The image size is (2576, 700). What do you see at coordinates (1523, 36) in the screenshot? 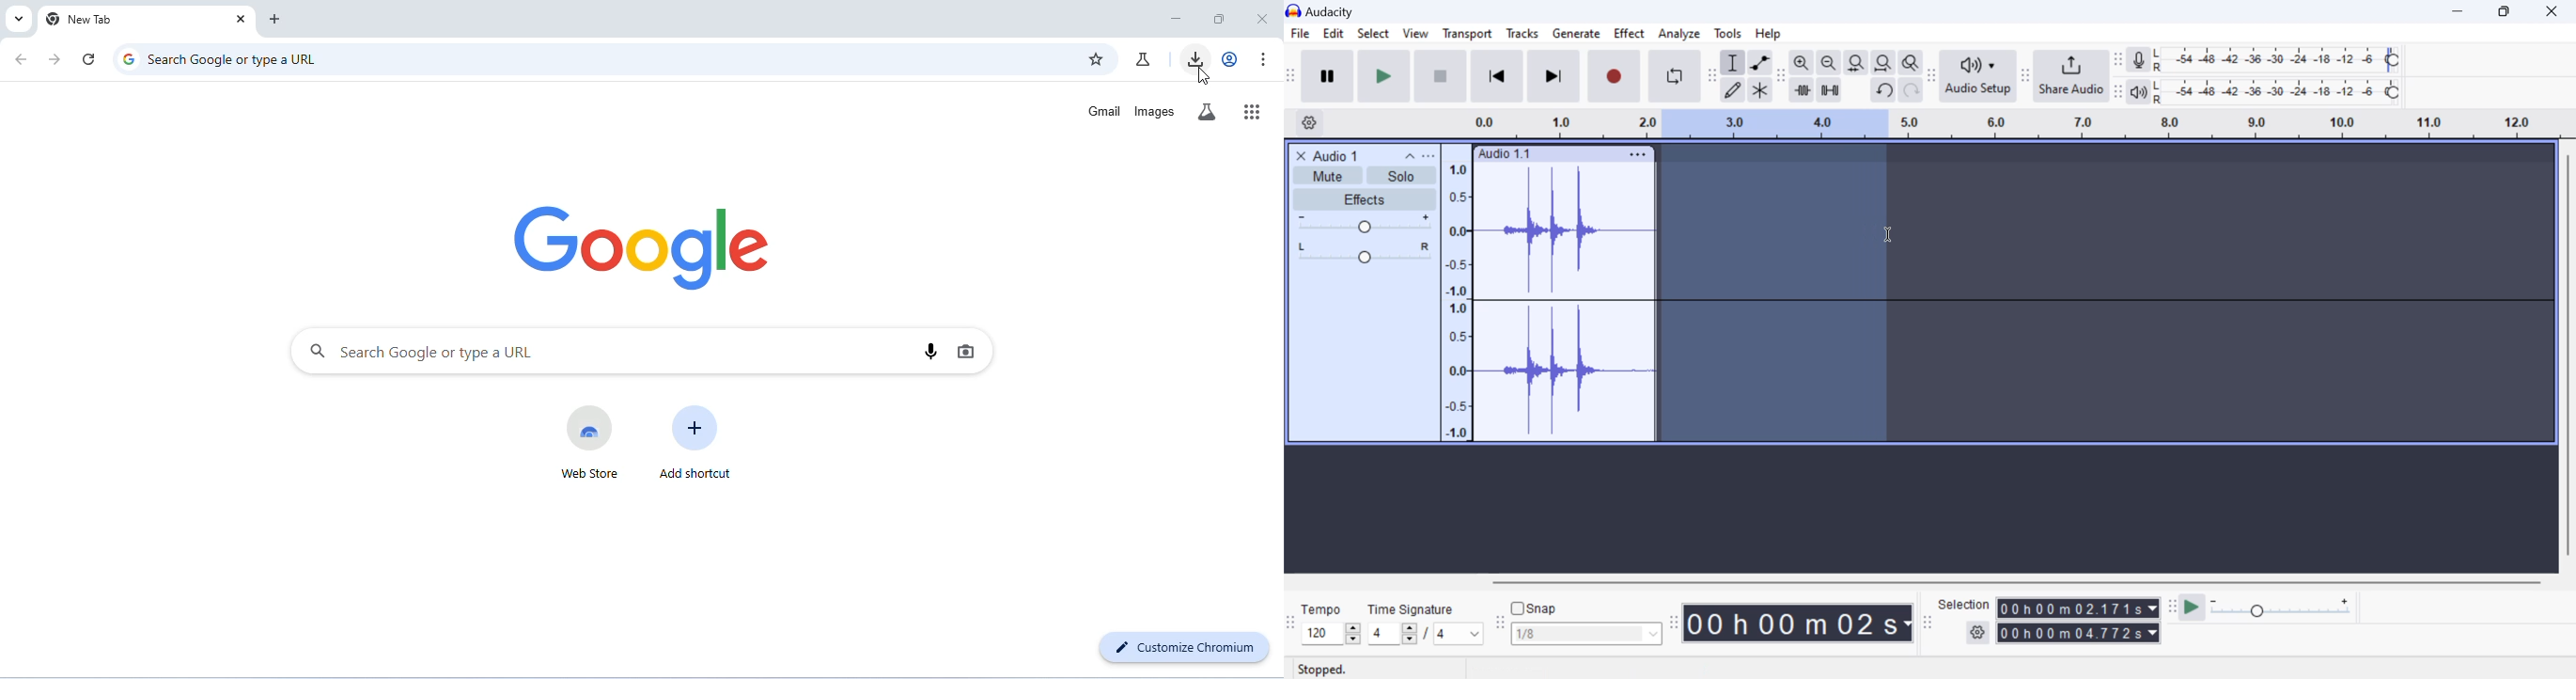
I see `Tracks` at bounding box center [1523, 36].